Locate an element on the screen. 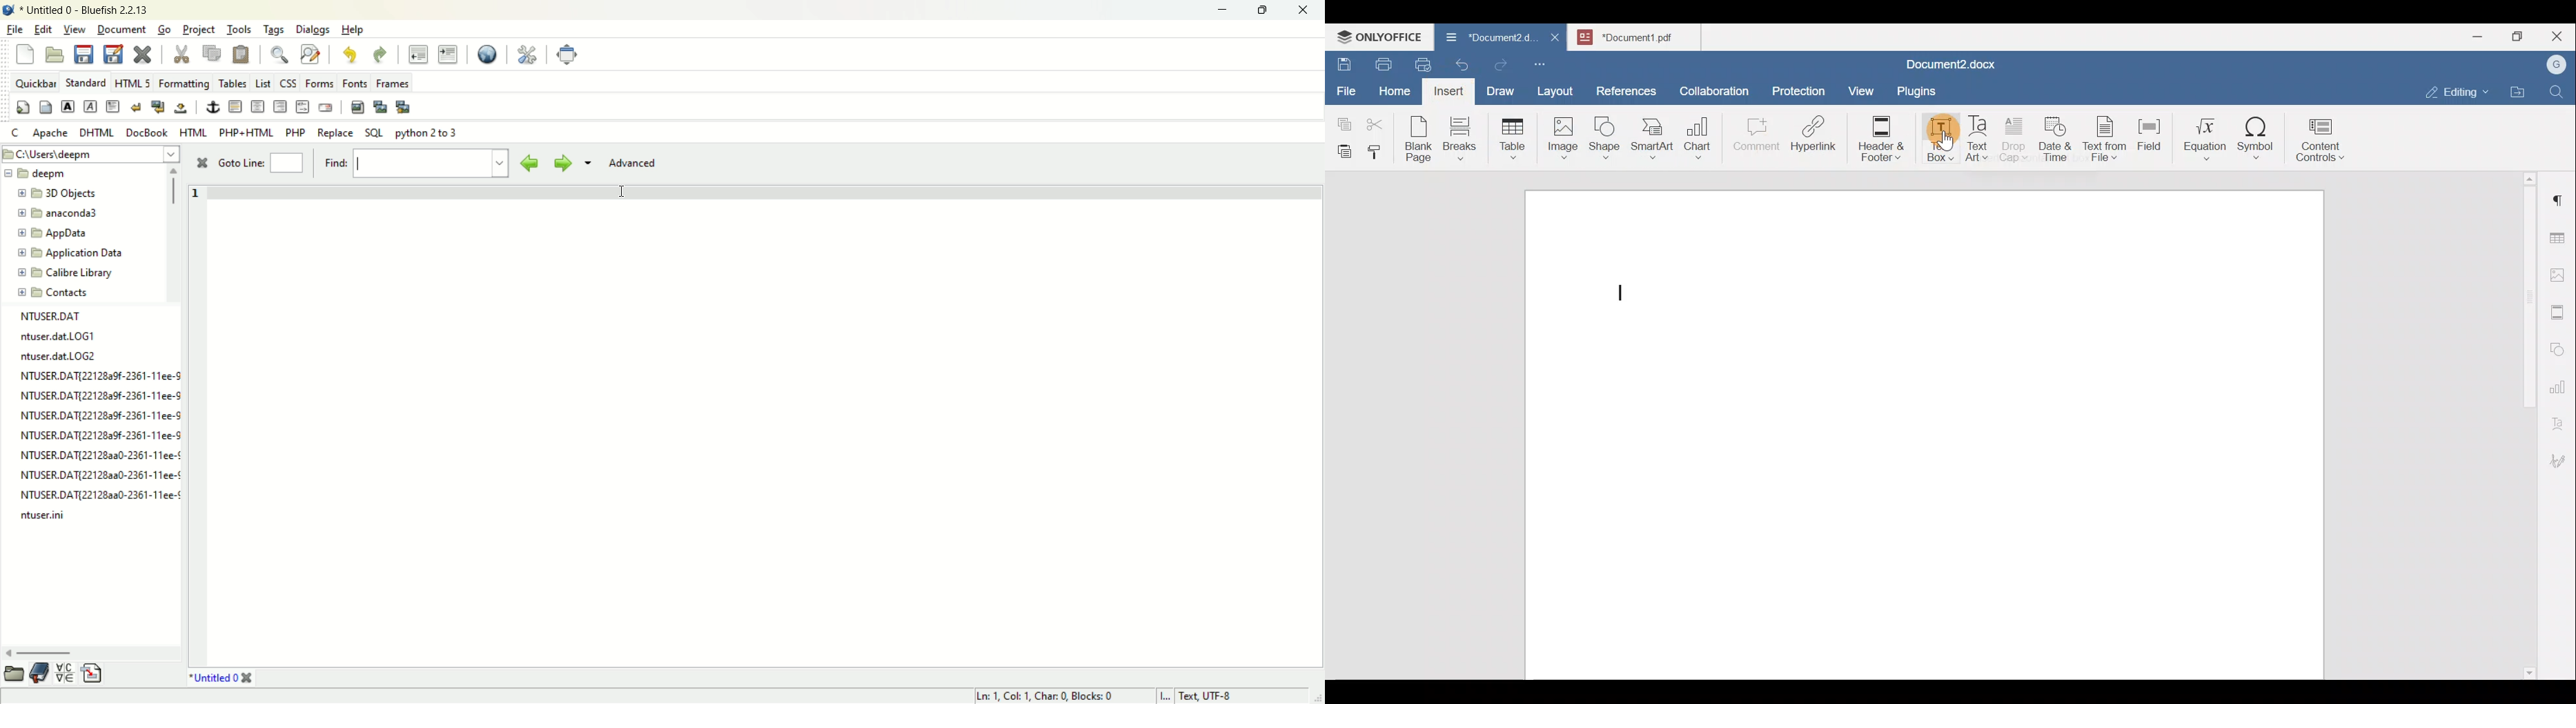  Table settings is located at coordinates (2560, 237).